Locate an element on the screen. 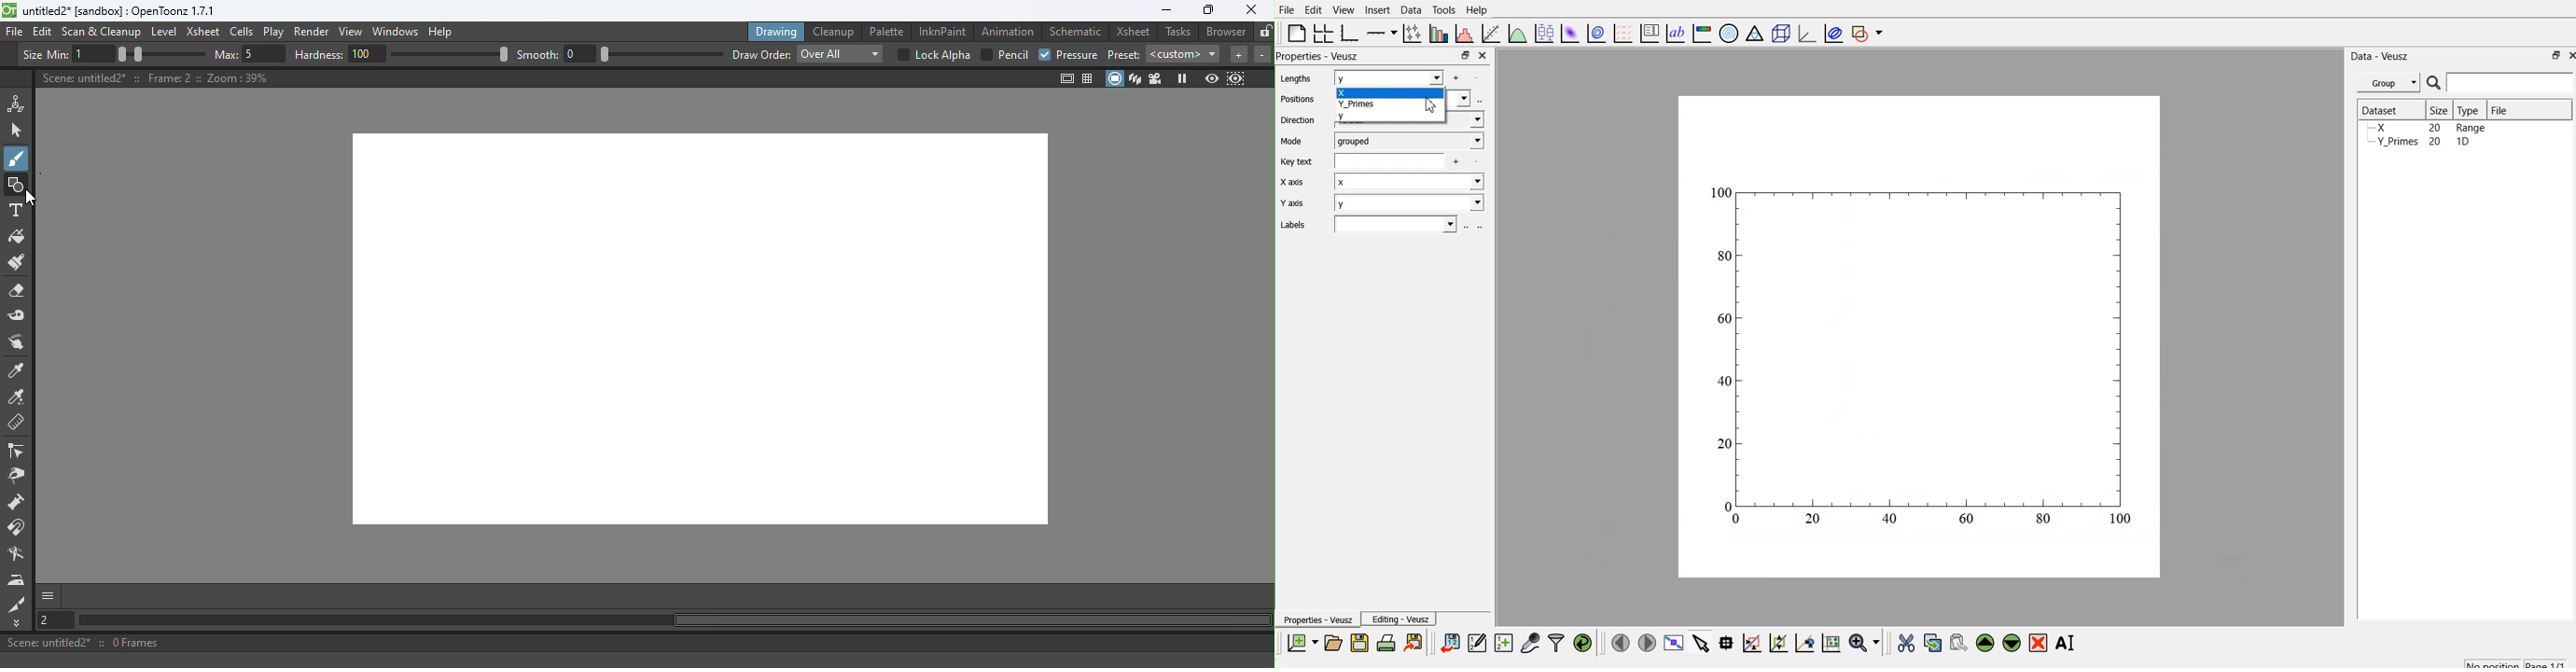 The width and height of the screenshot is (2576, 672). Finger tool is located at coordinates (17, 344).